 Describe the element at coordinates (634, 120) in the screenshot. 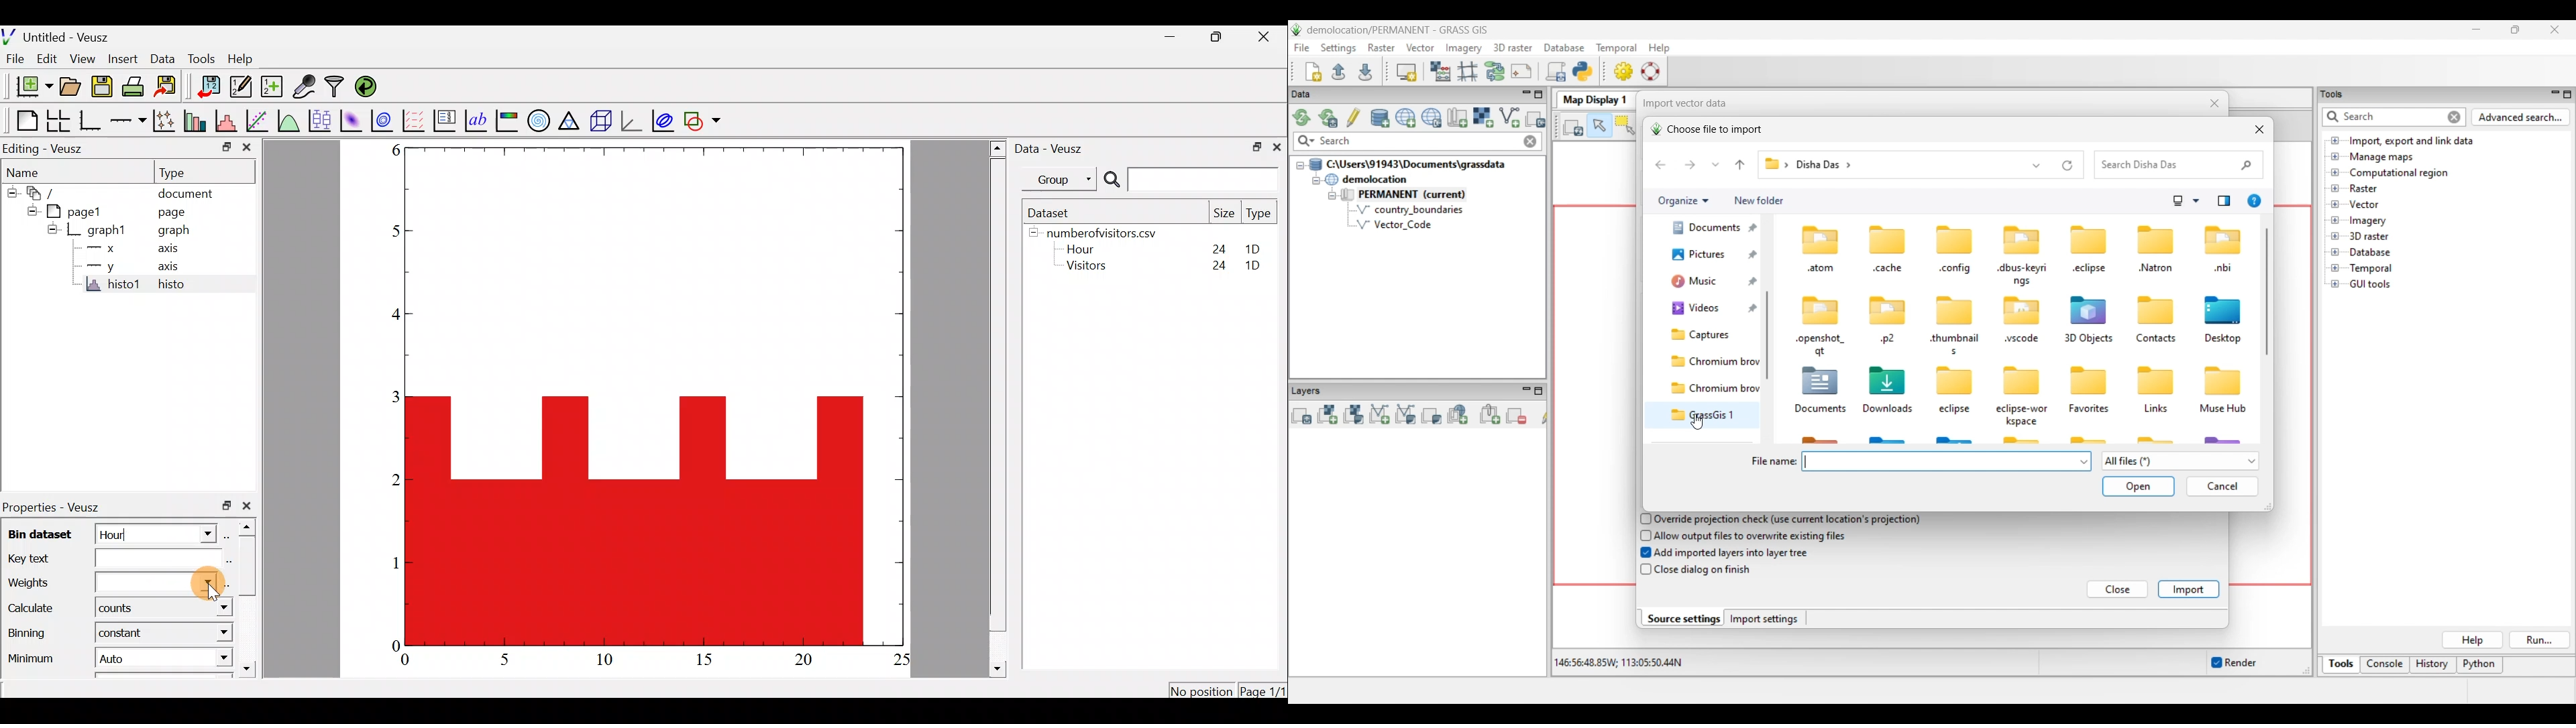

I see `3d graph` at that location.